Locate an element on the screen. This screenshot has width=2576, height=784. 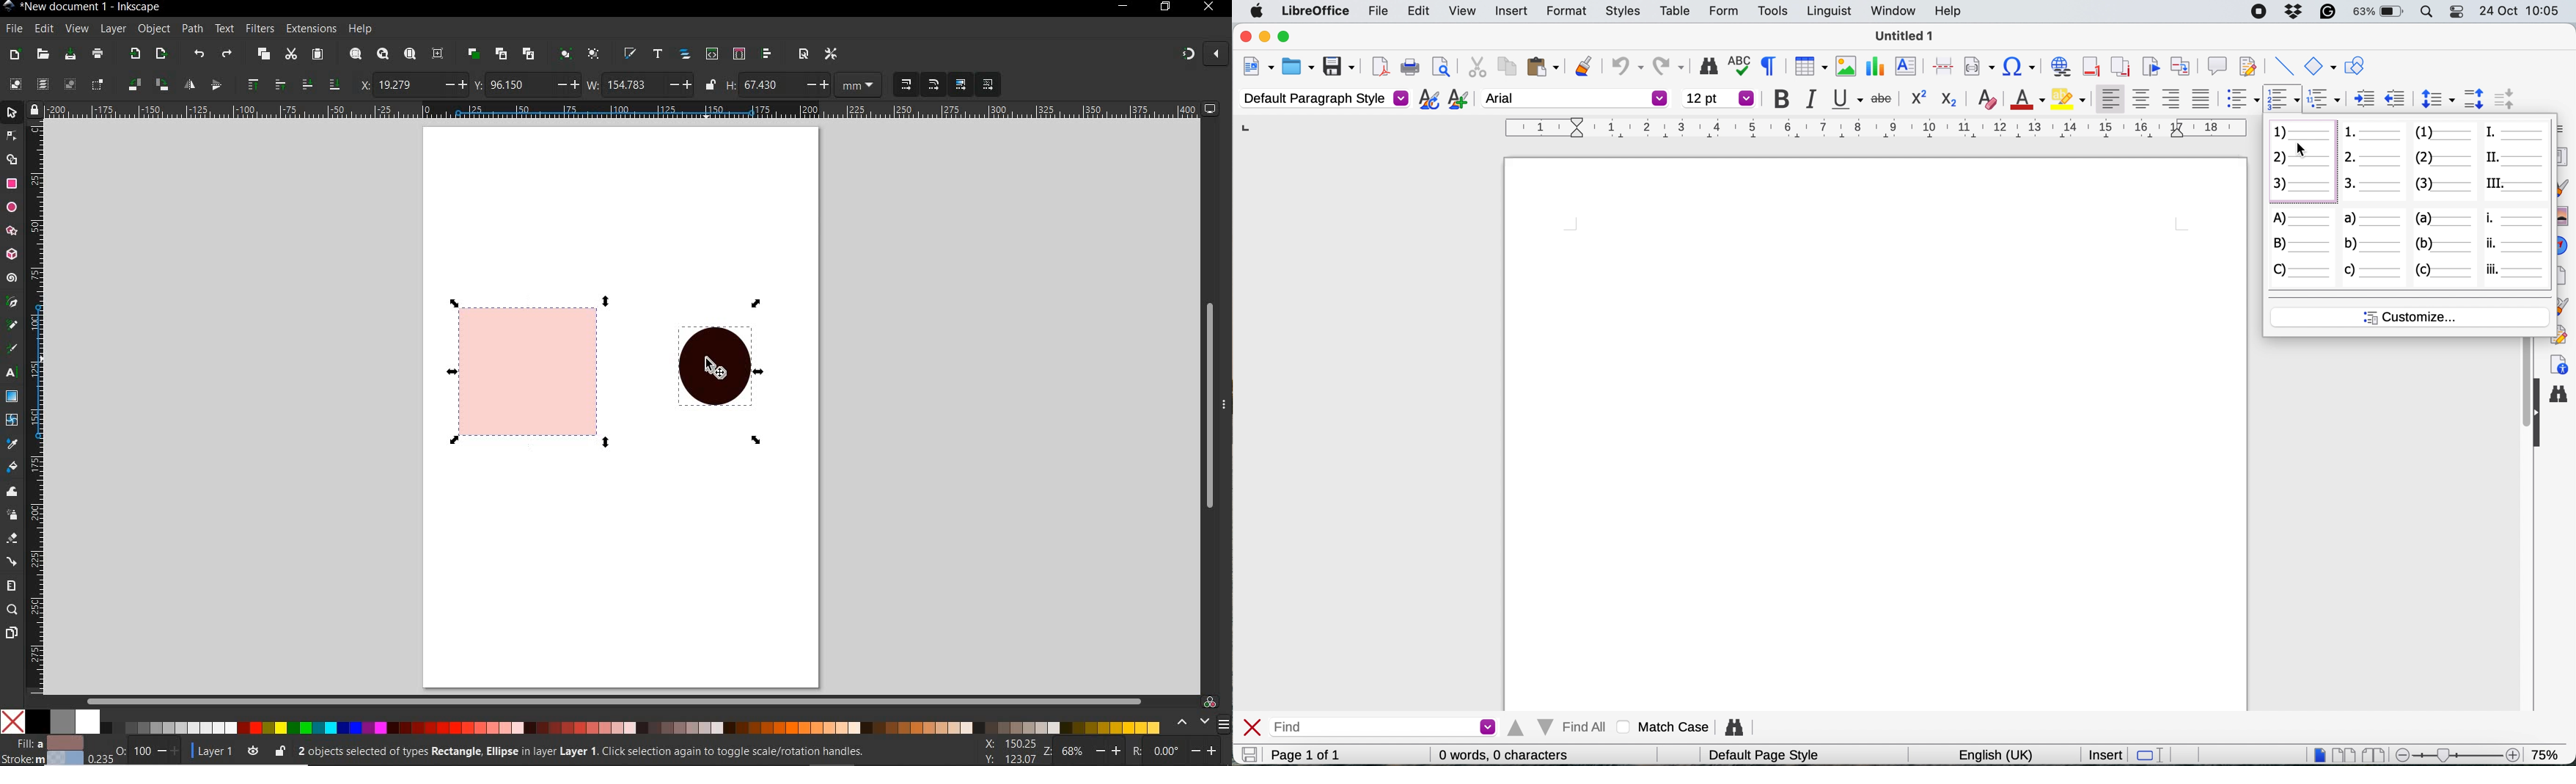
justified is located at coordinates (2204, 99).